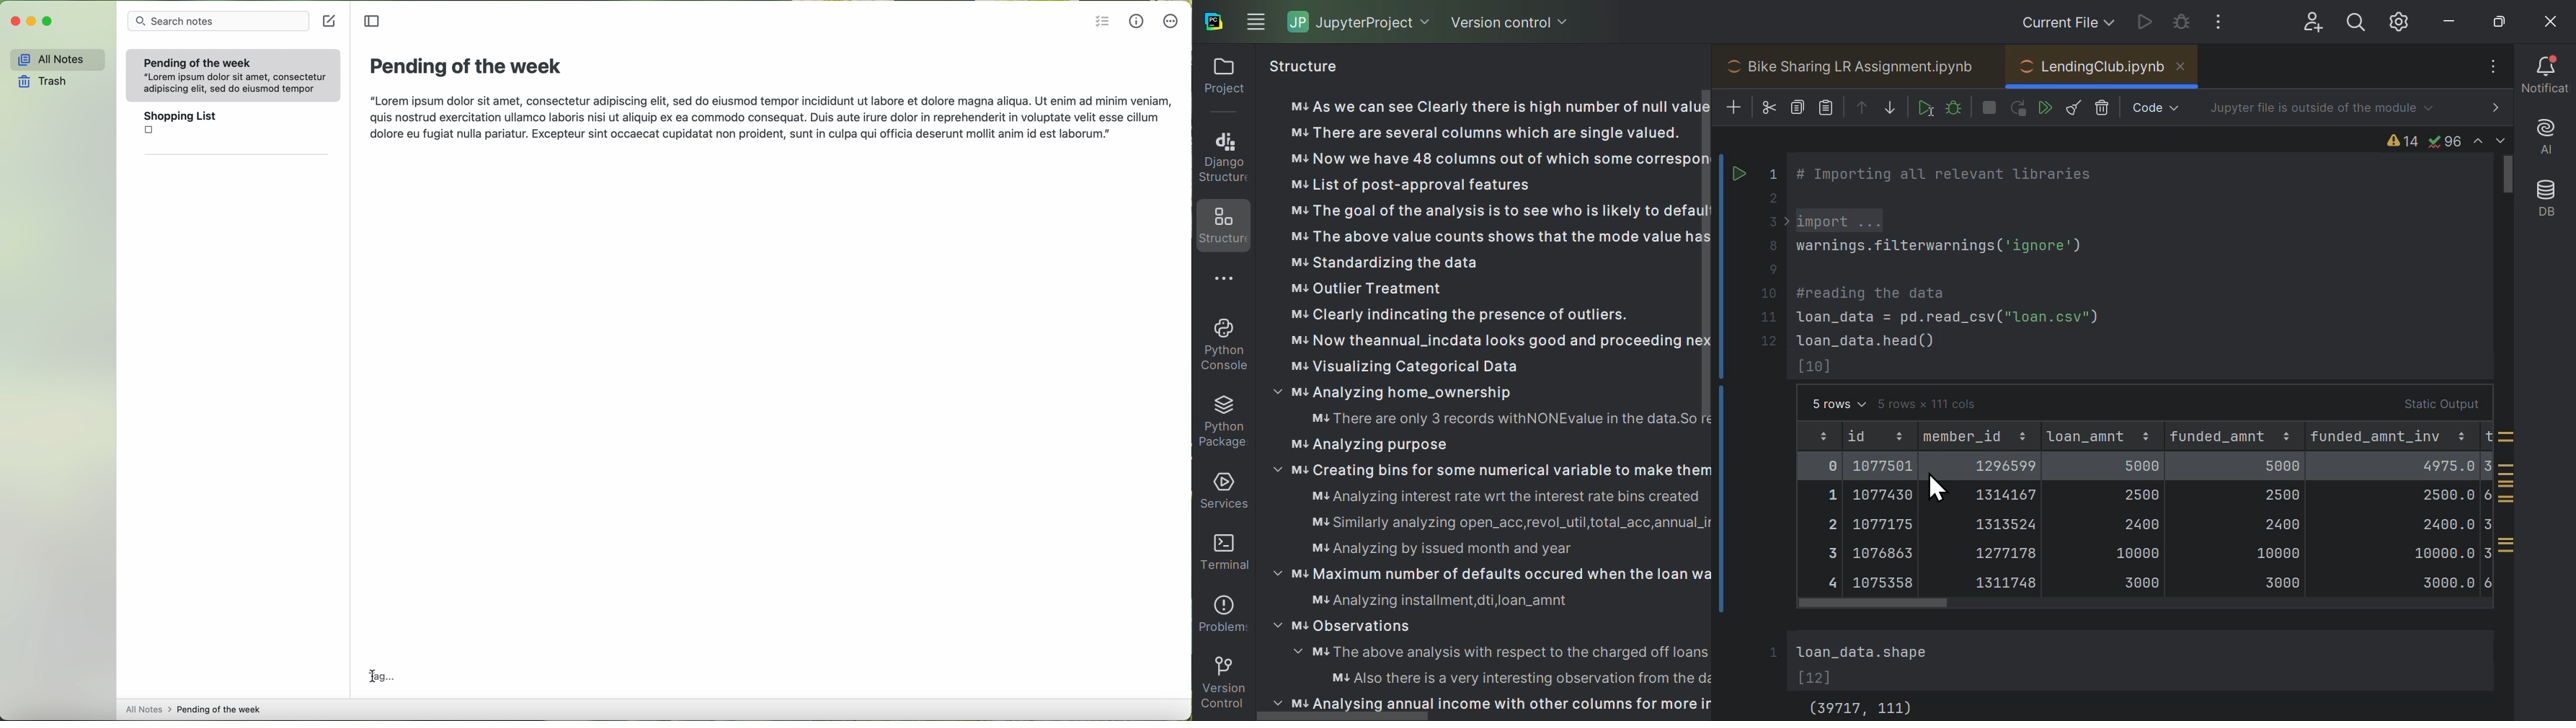  I want to click on all notes > pending fo the week, so click(195, 707).